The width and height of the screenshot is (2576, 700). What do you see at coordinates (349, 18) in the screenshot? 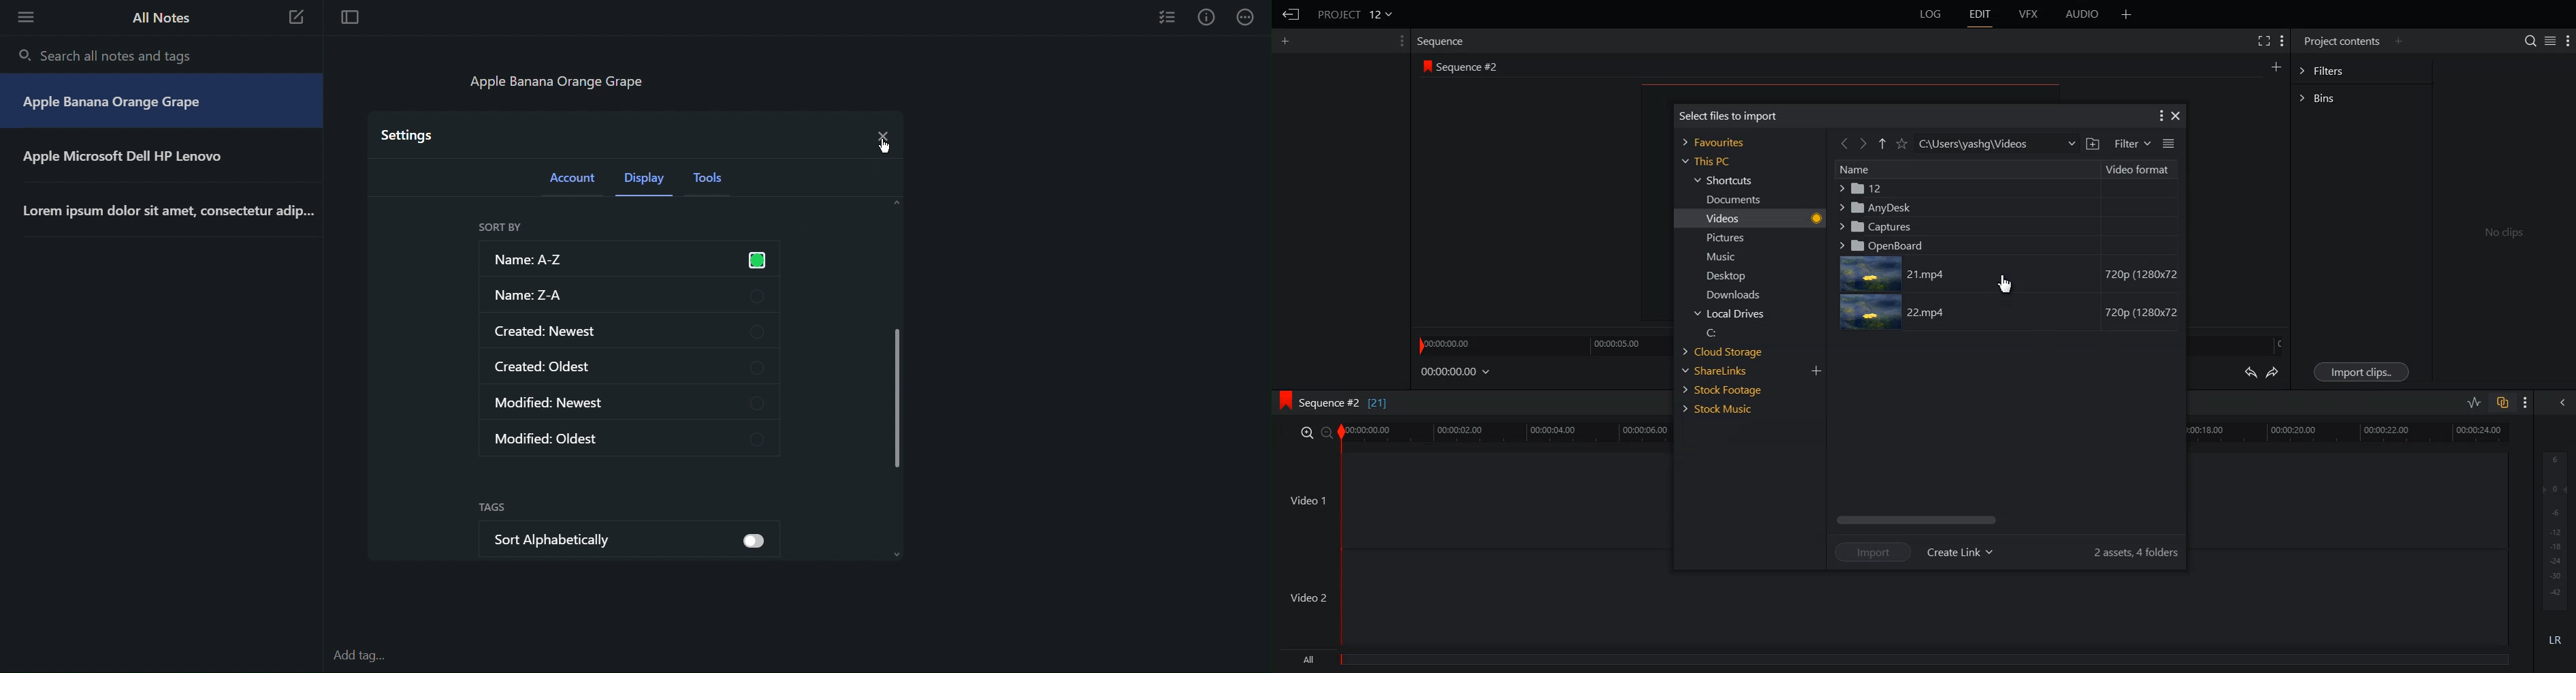
I see `Focus Mode` at bounding box center [349, 18].